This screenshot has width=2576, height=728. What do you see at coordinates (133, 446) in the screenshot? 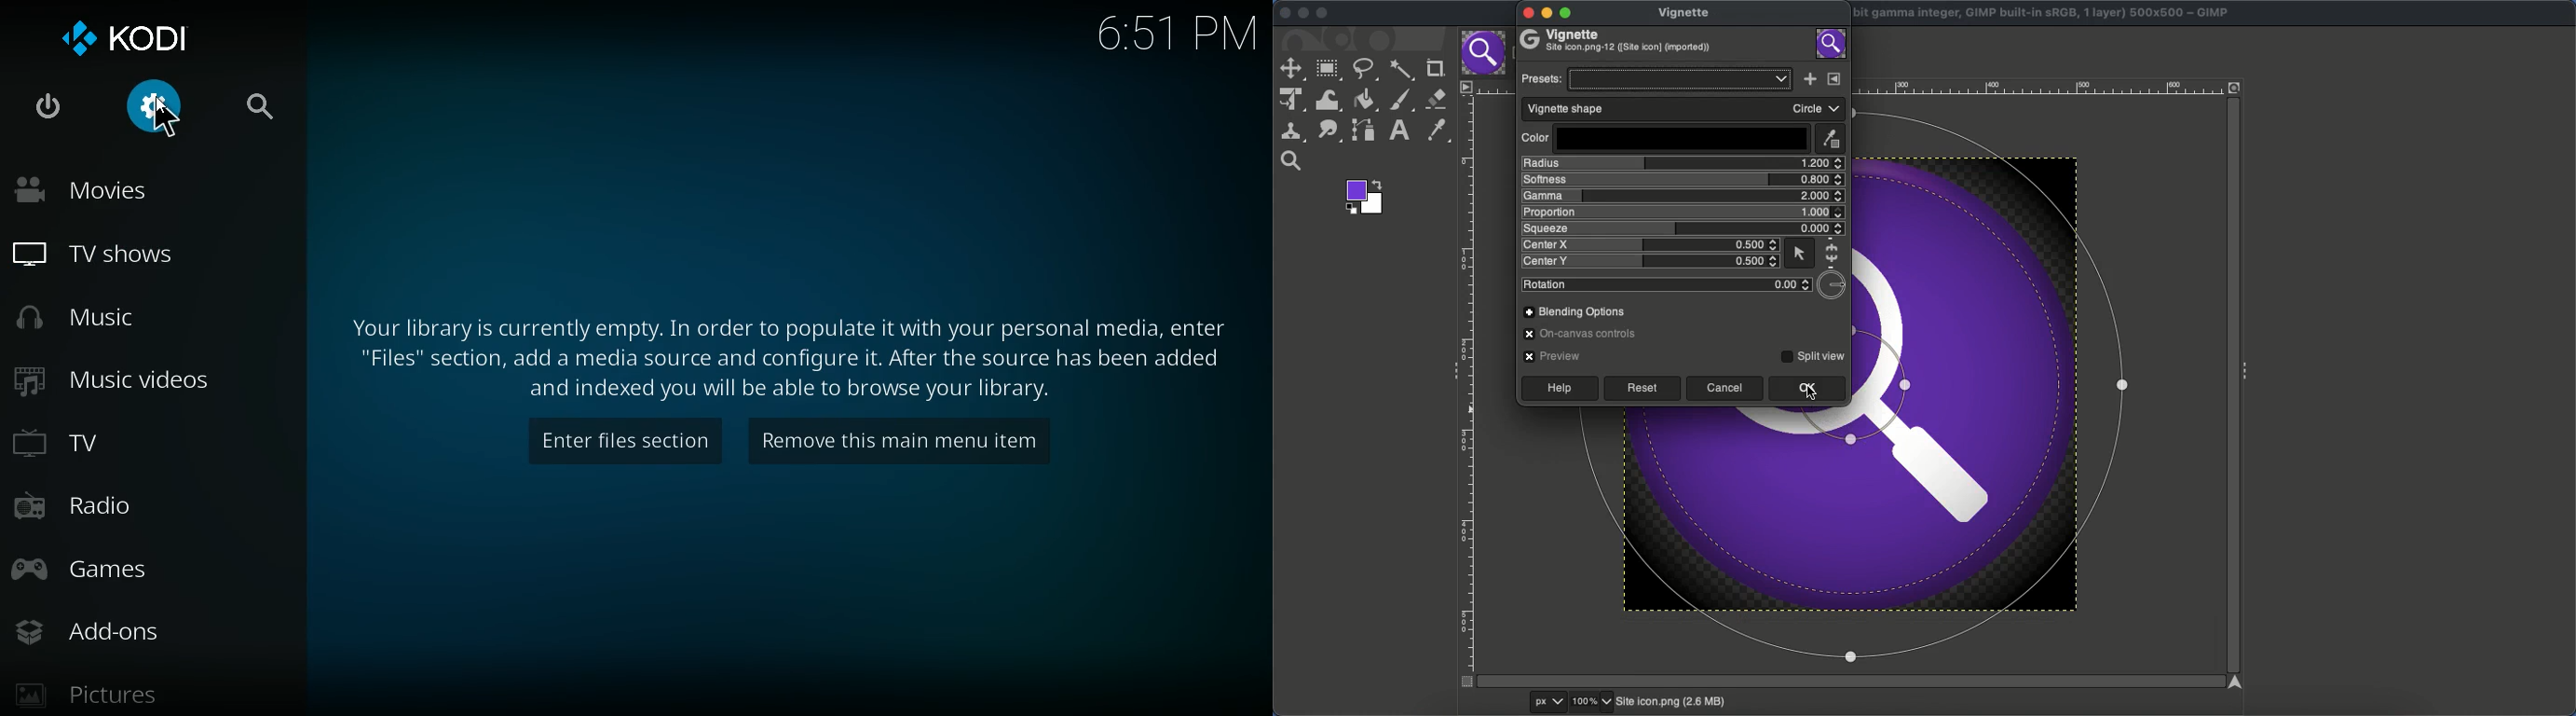
I see `tv` at bounding box center [133, 446].